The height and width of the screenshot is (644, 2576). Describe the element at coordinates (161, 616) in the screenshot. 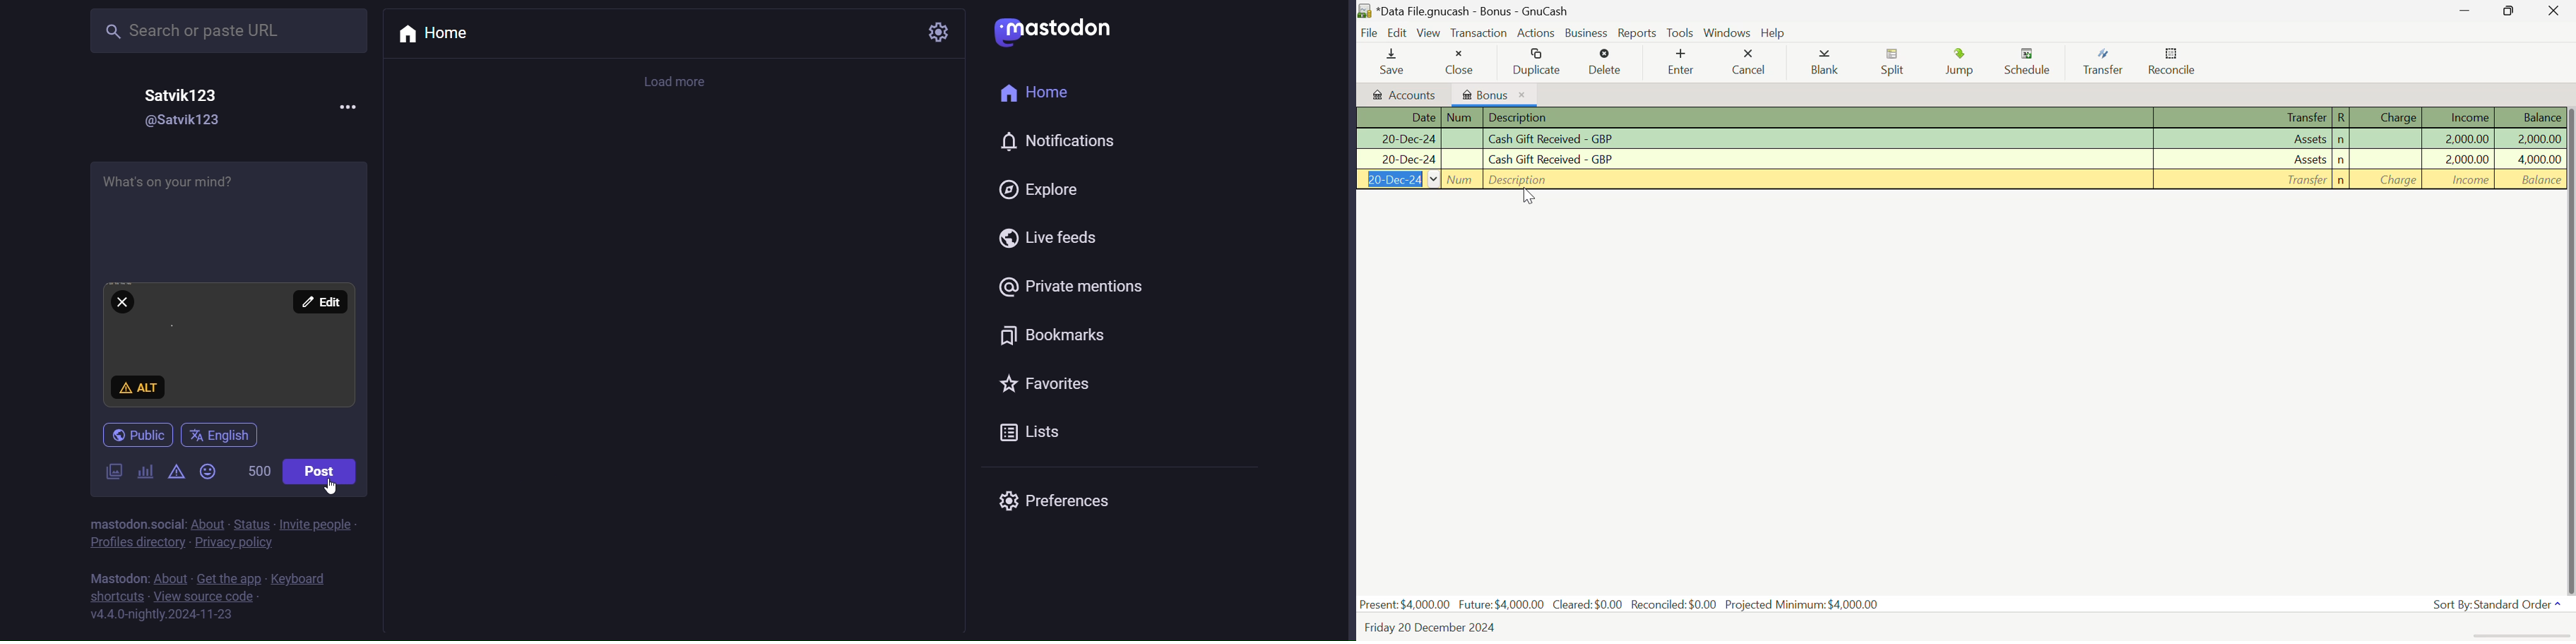

I see `version` at that location.